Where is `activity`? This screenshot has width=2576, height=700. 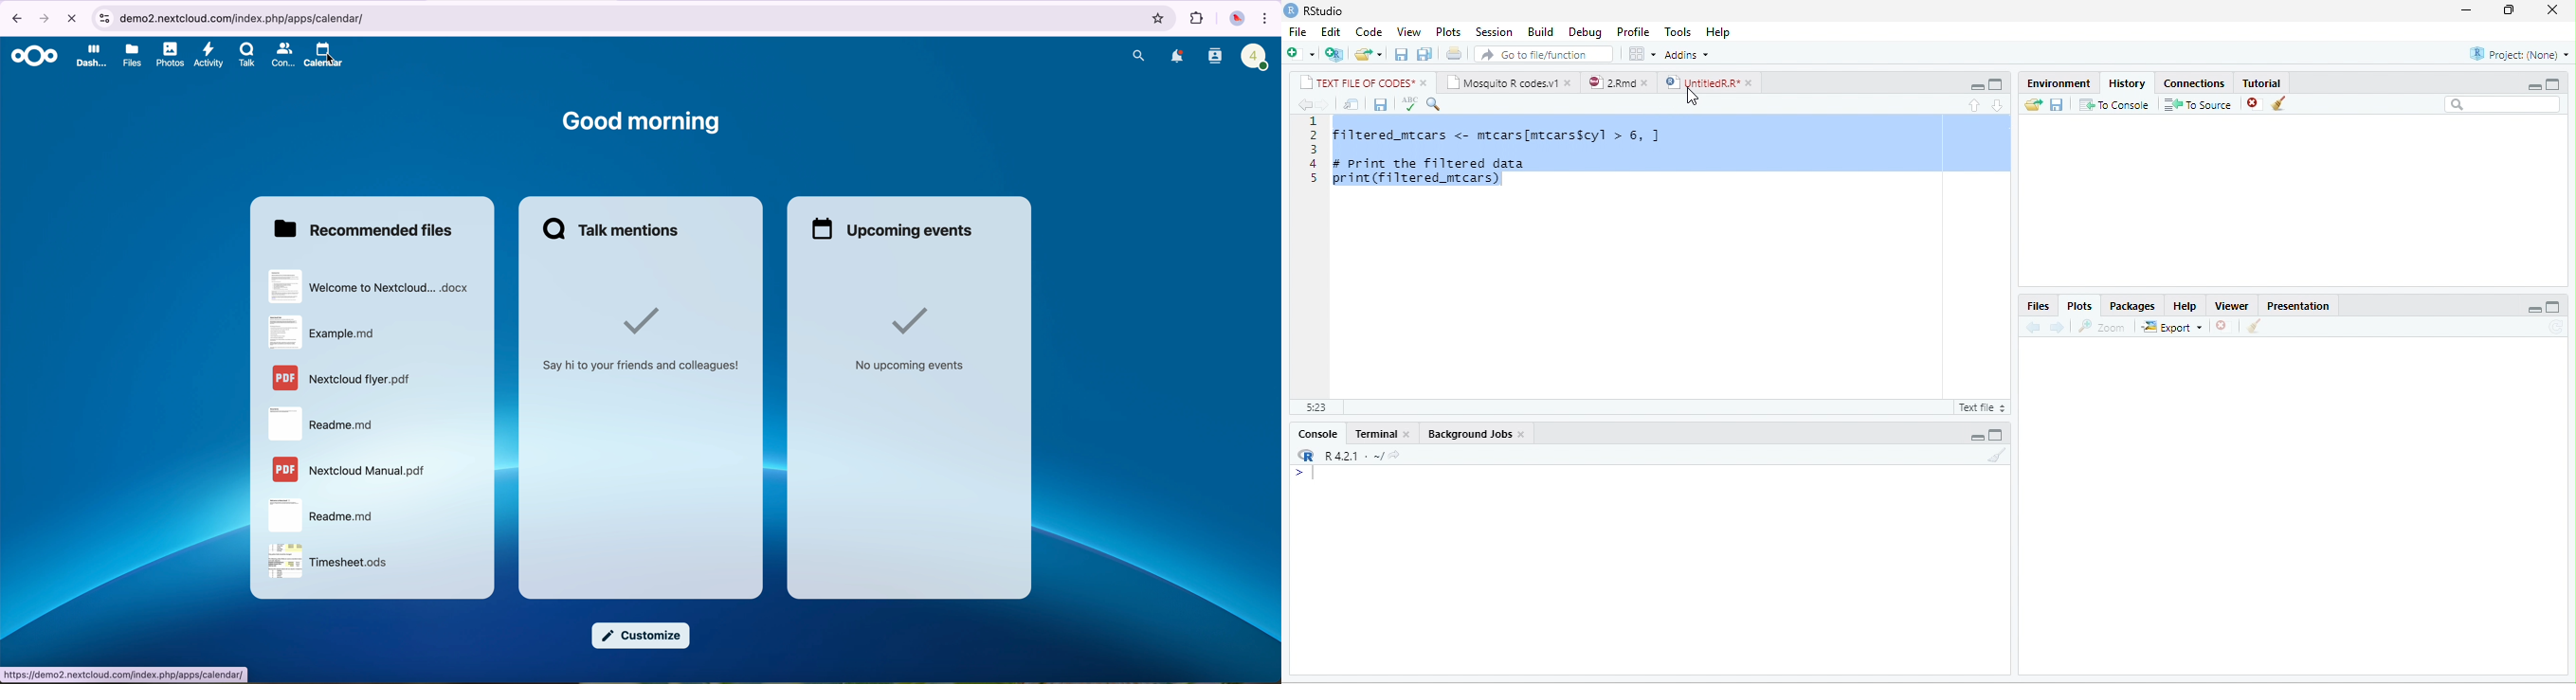 activity is located at coordinates (211, 56).